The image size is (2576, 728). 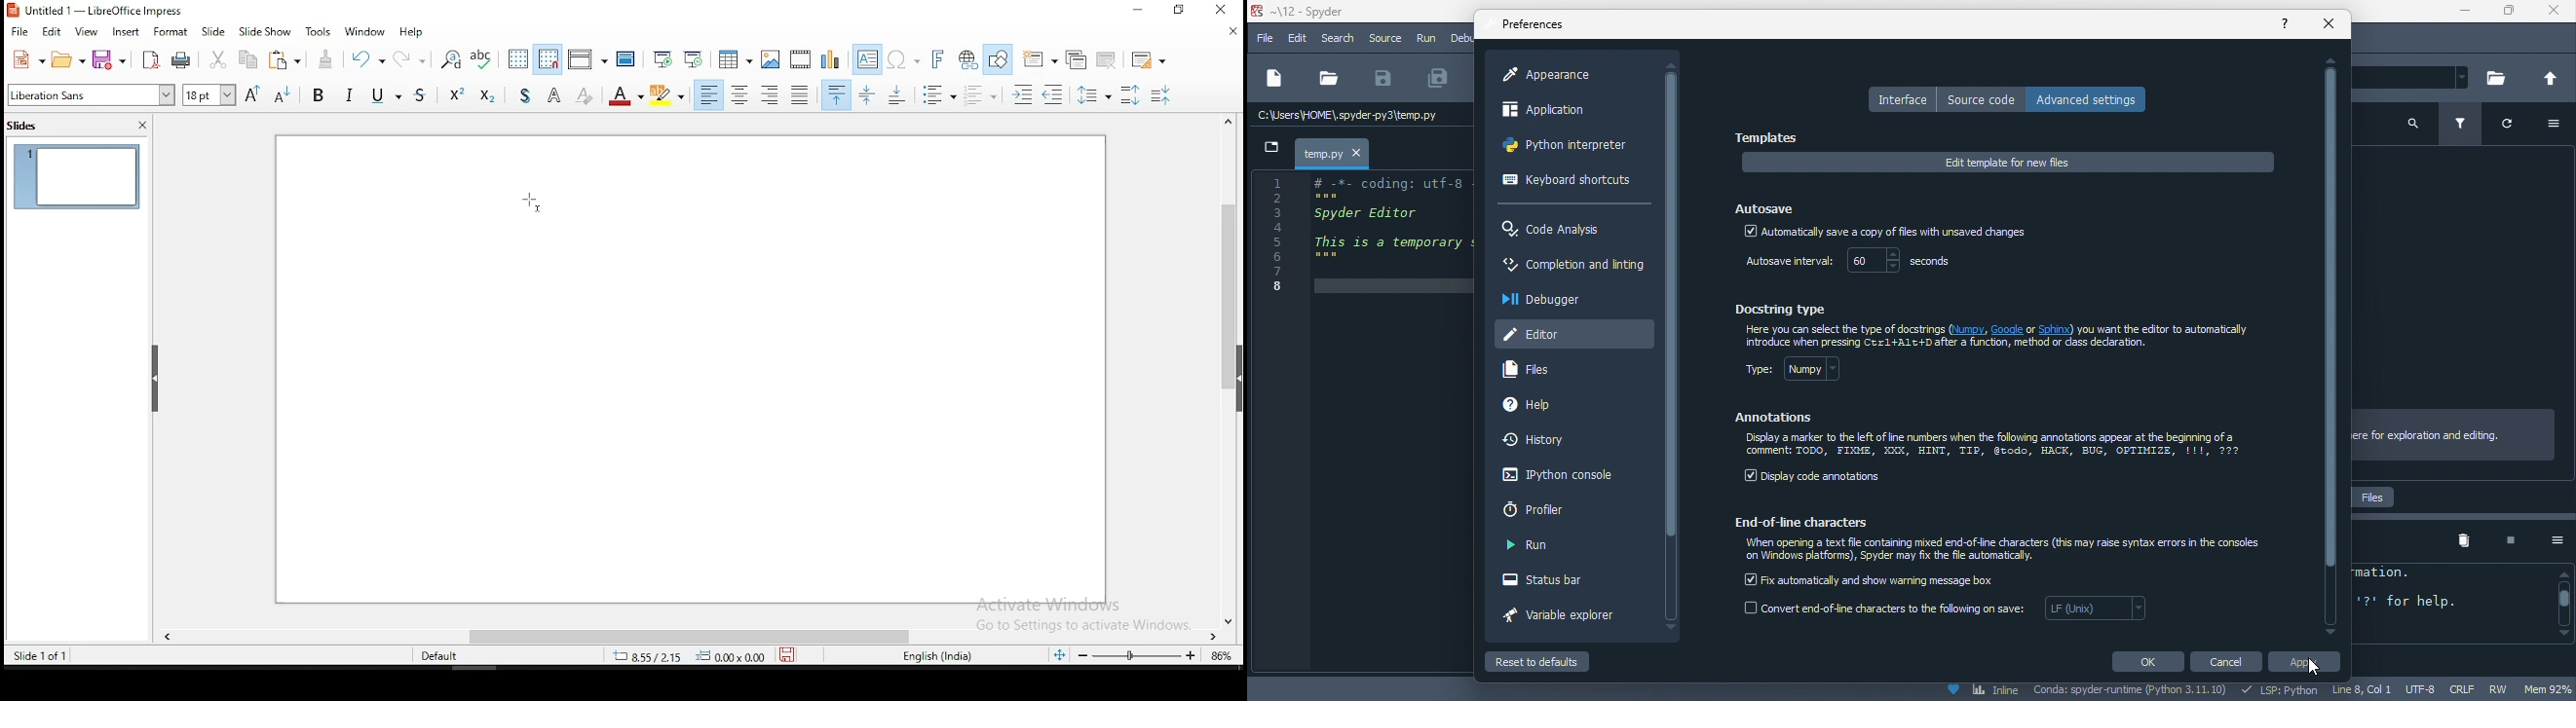 What do you see at coordinates (1224, 12) in the screenshot?
I see `close window` at bounding box center [1224, 12].